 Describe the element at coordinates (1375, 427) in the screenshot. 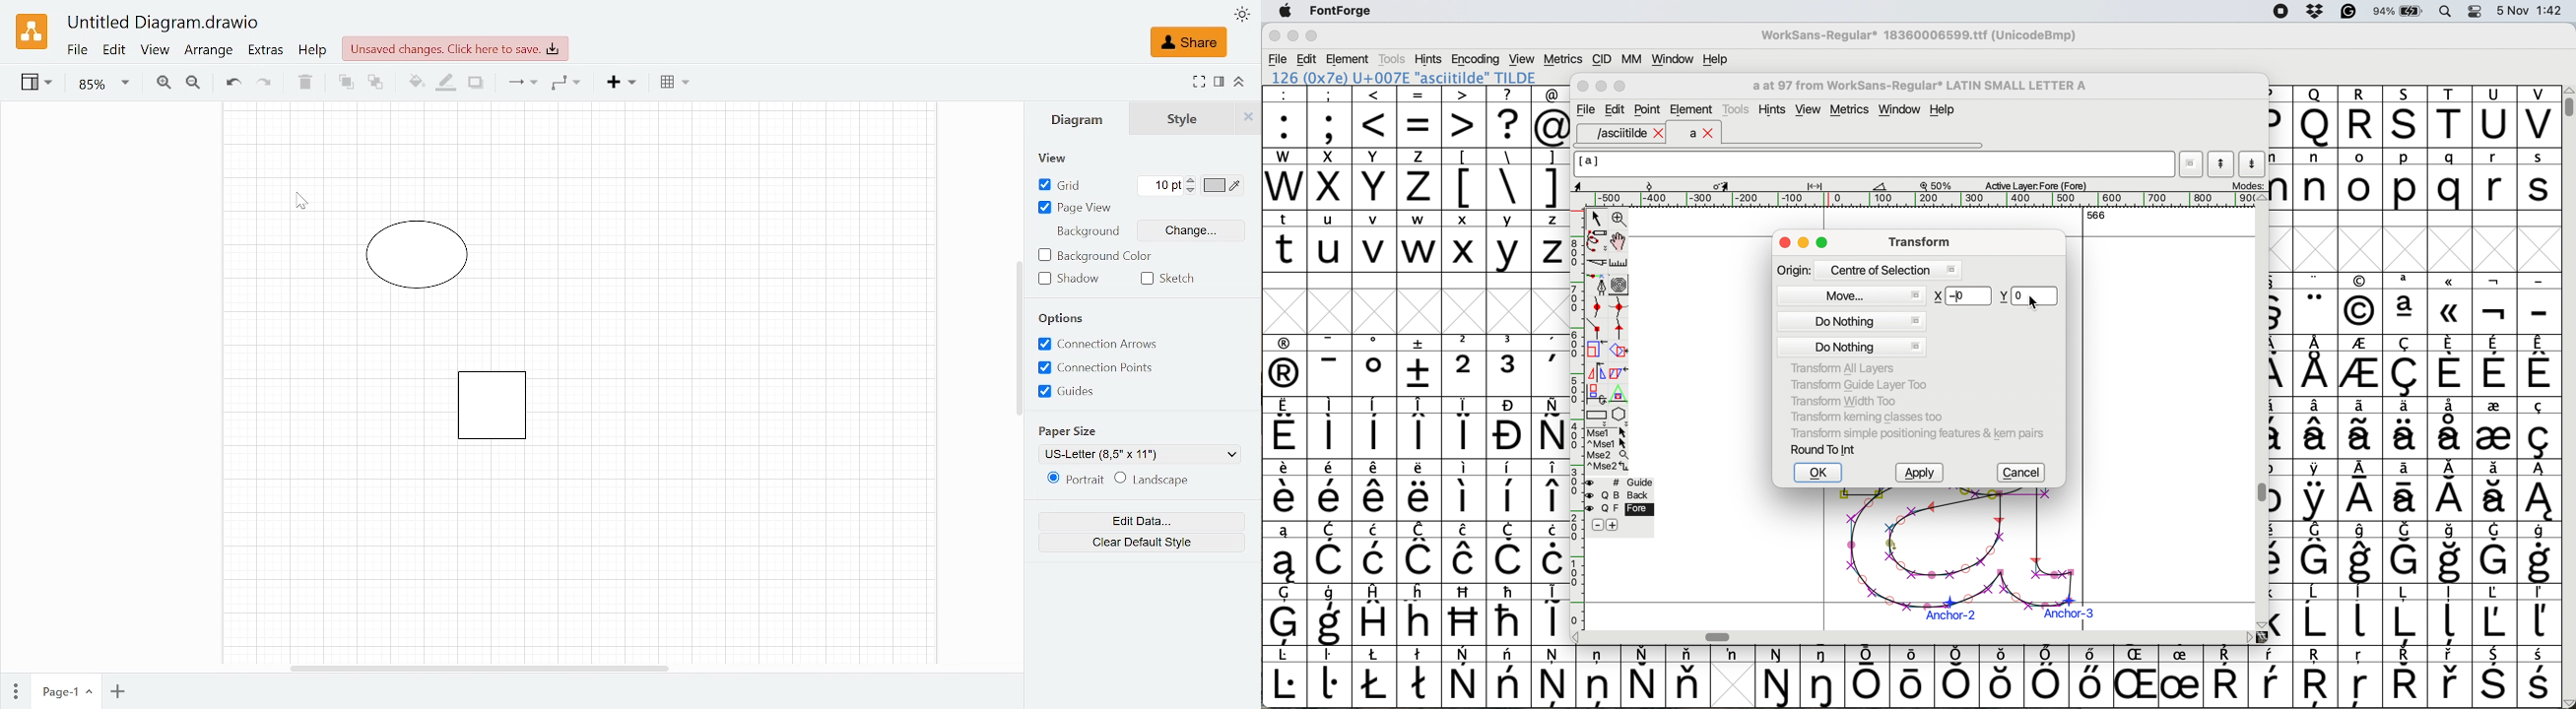

I see `symbol` at that location.